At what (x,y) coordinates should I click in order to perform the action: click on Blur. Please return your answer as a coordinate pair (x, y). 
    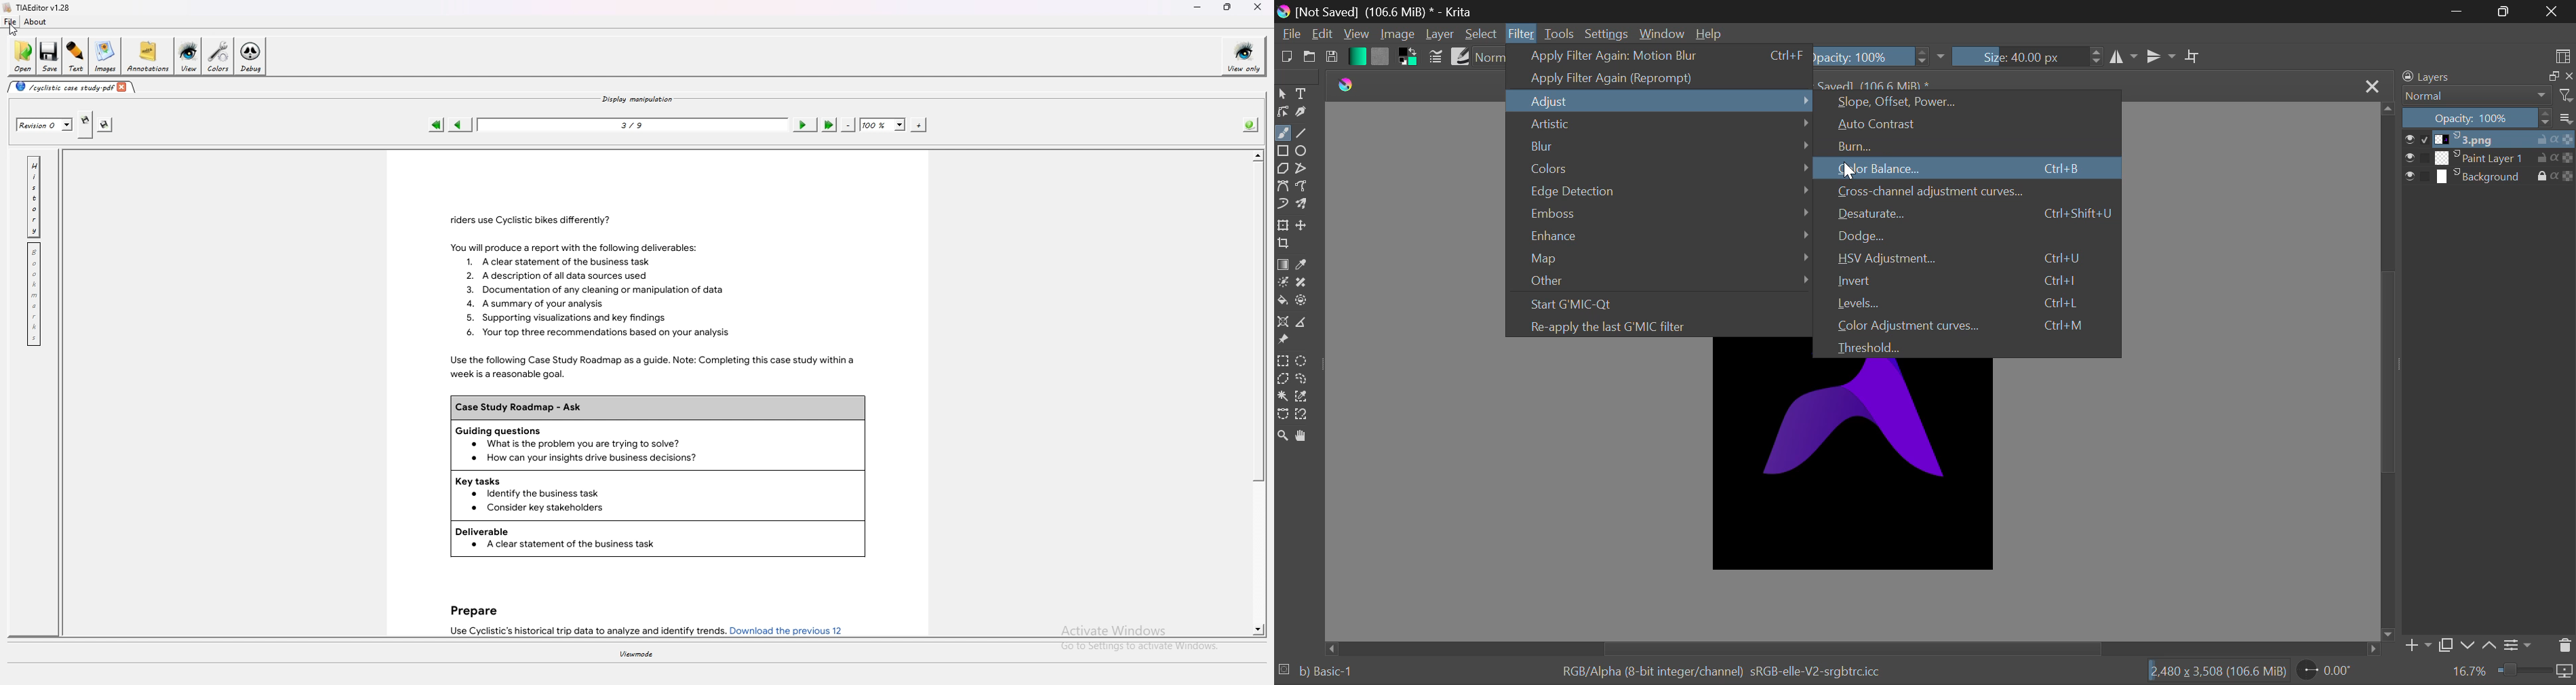
    Looking at the image, I should click on (1668, 144).